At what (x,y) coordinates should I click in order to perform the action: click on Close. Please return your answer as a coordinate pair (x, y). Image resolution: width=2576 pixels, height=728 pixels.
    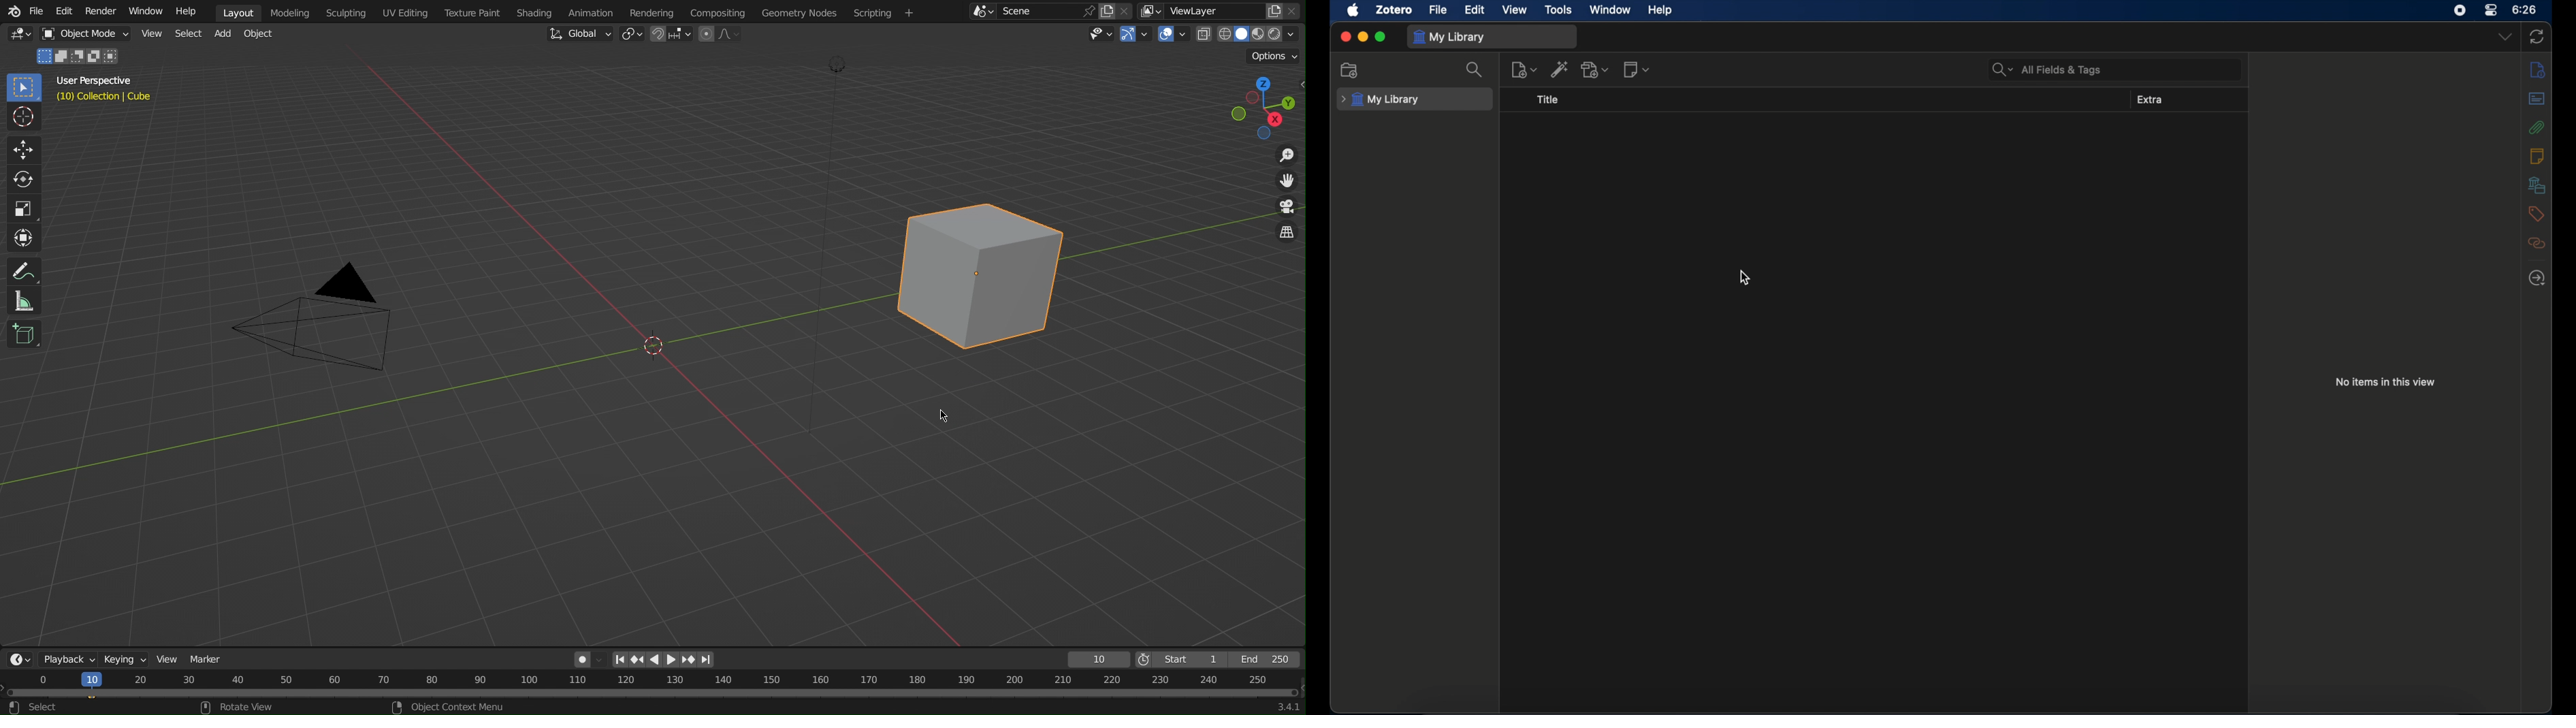
    Looking at the image, I should click on (1296, 11).